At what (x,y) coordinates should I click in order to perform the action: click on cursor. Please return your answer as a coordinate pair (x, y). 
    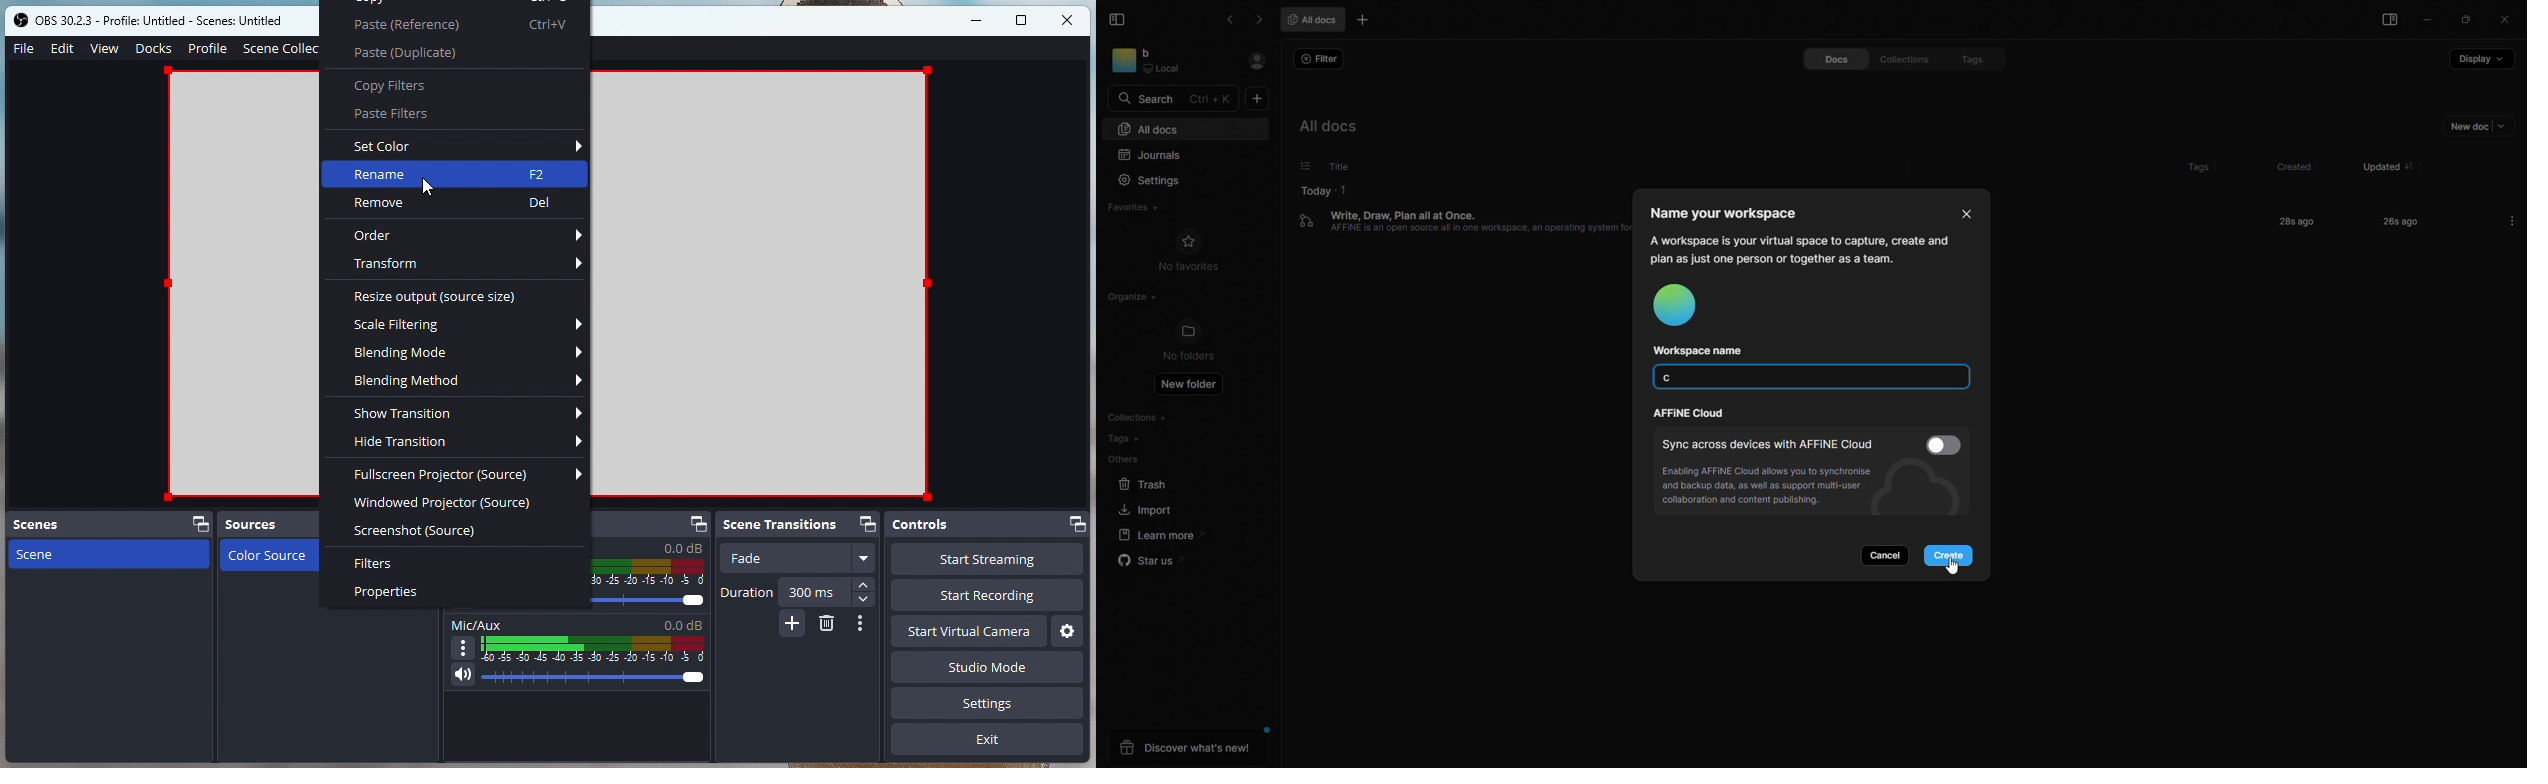
    Looking at the image, I should click on (1956, 567).